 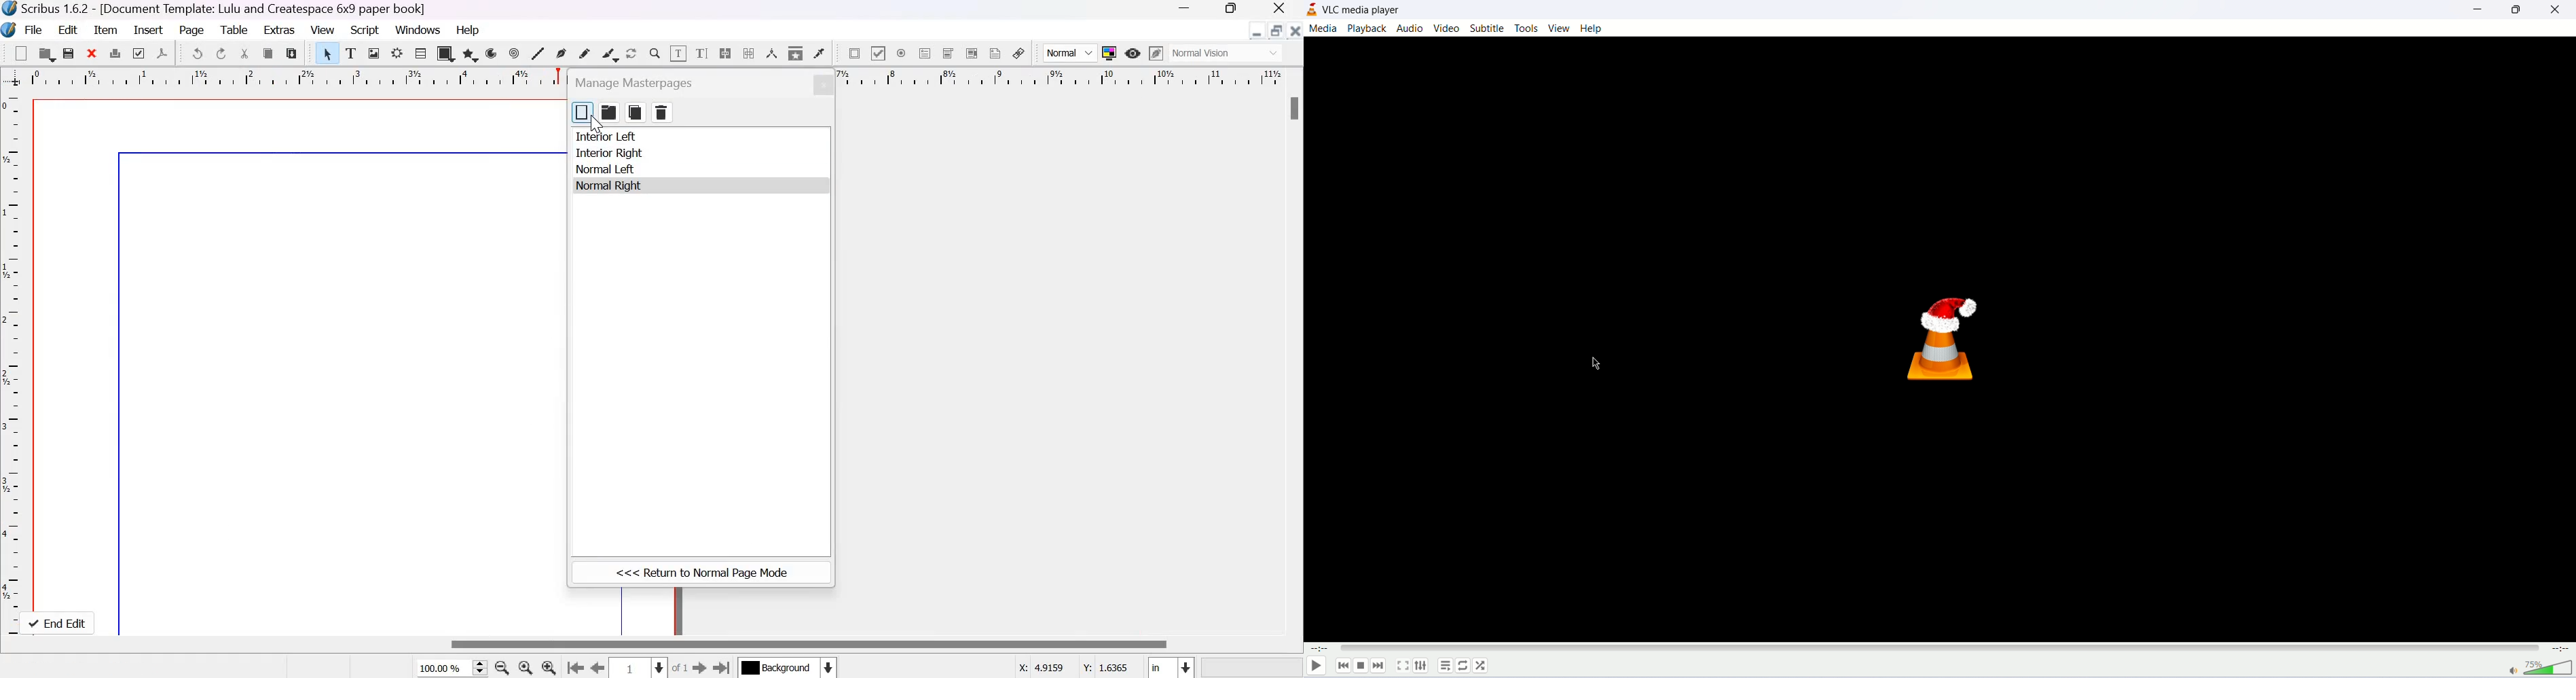 What do you see at coordinates (1042, 667) in the screenshot?
I see `X coordinates` at bounding box center [1042, 667].